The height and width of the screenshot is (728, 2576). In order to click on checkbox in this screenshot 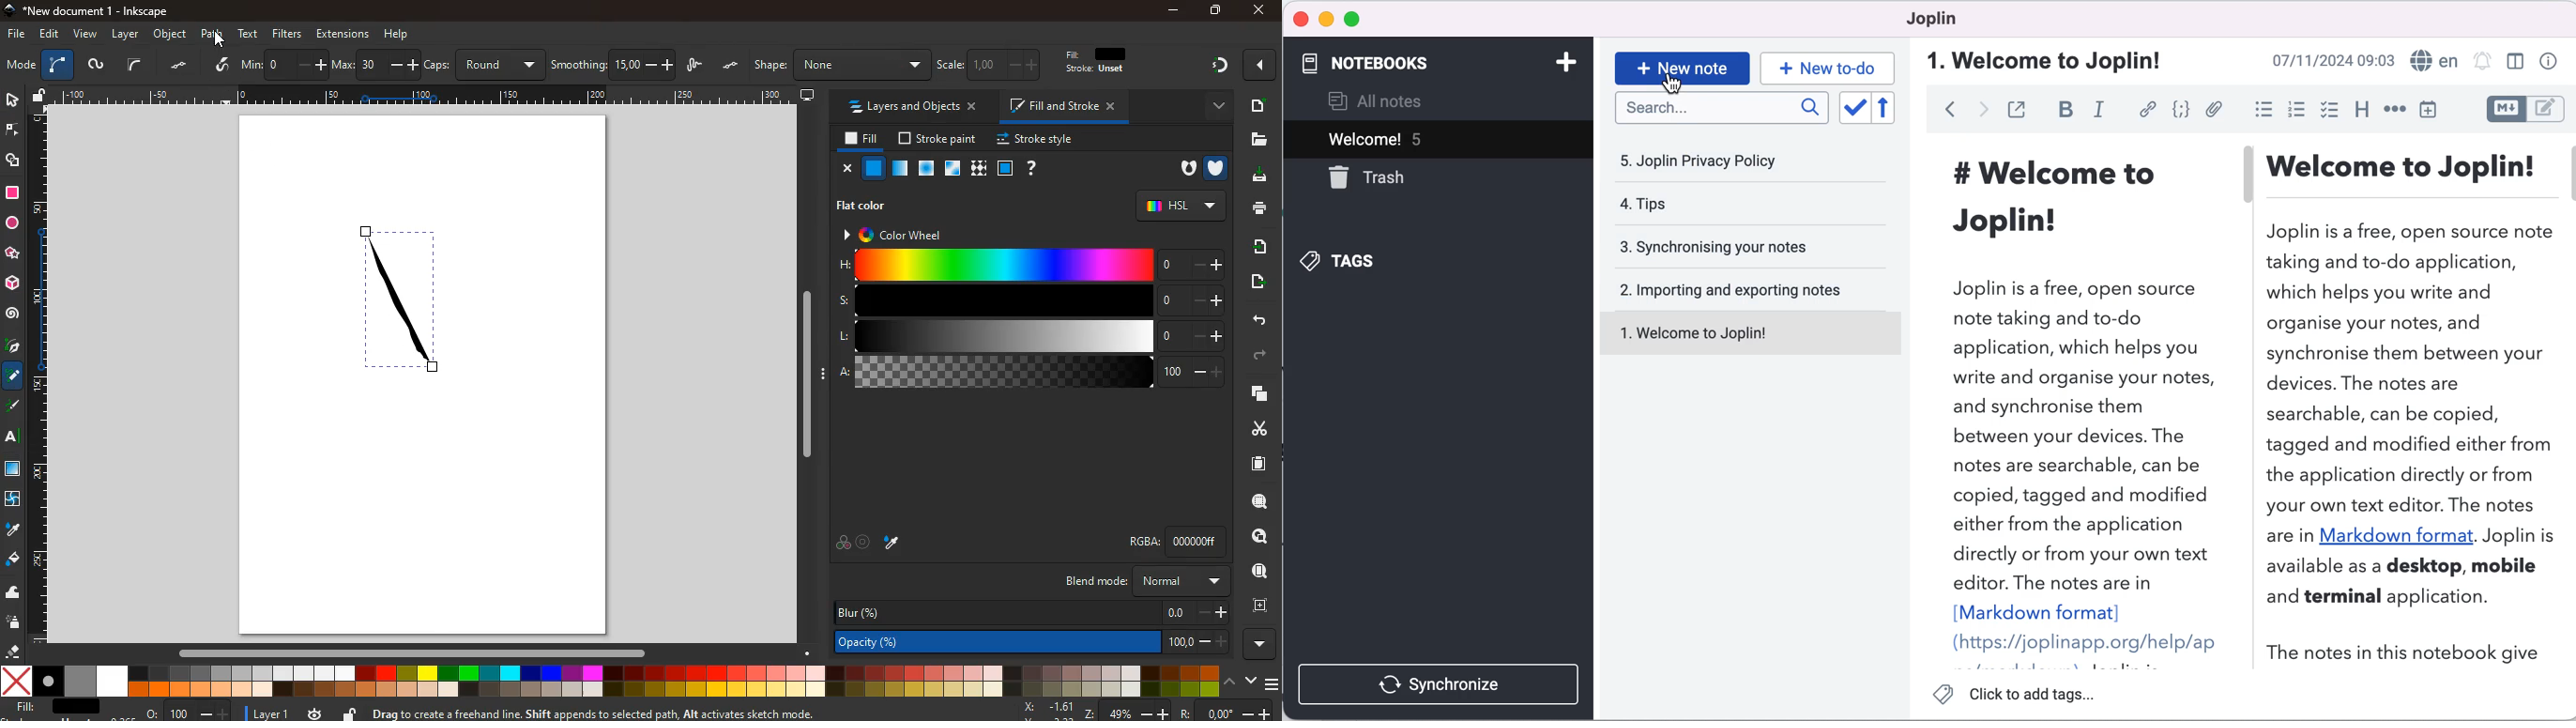, I will do `click(2331, 112)`.